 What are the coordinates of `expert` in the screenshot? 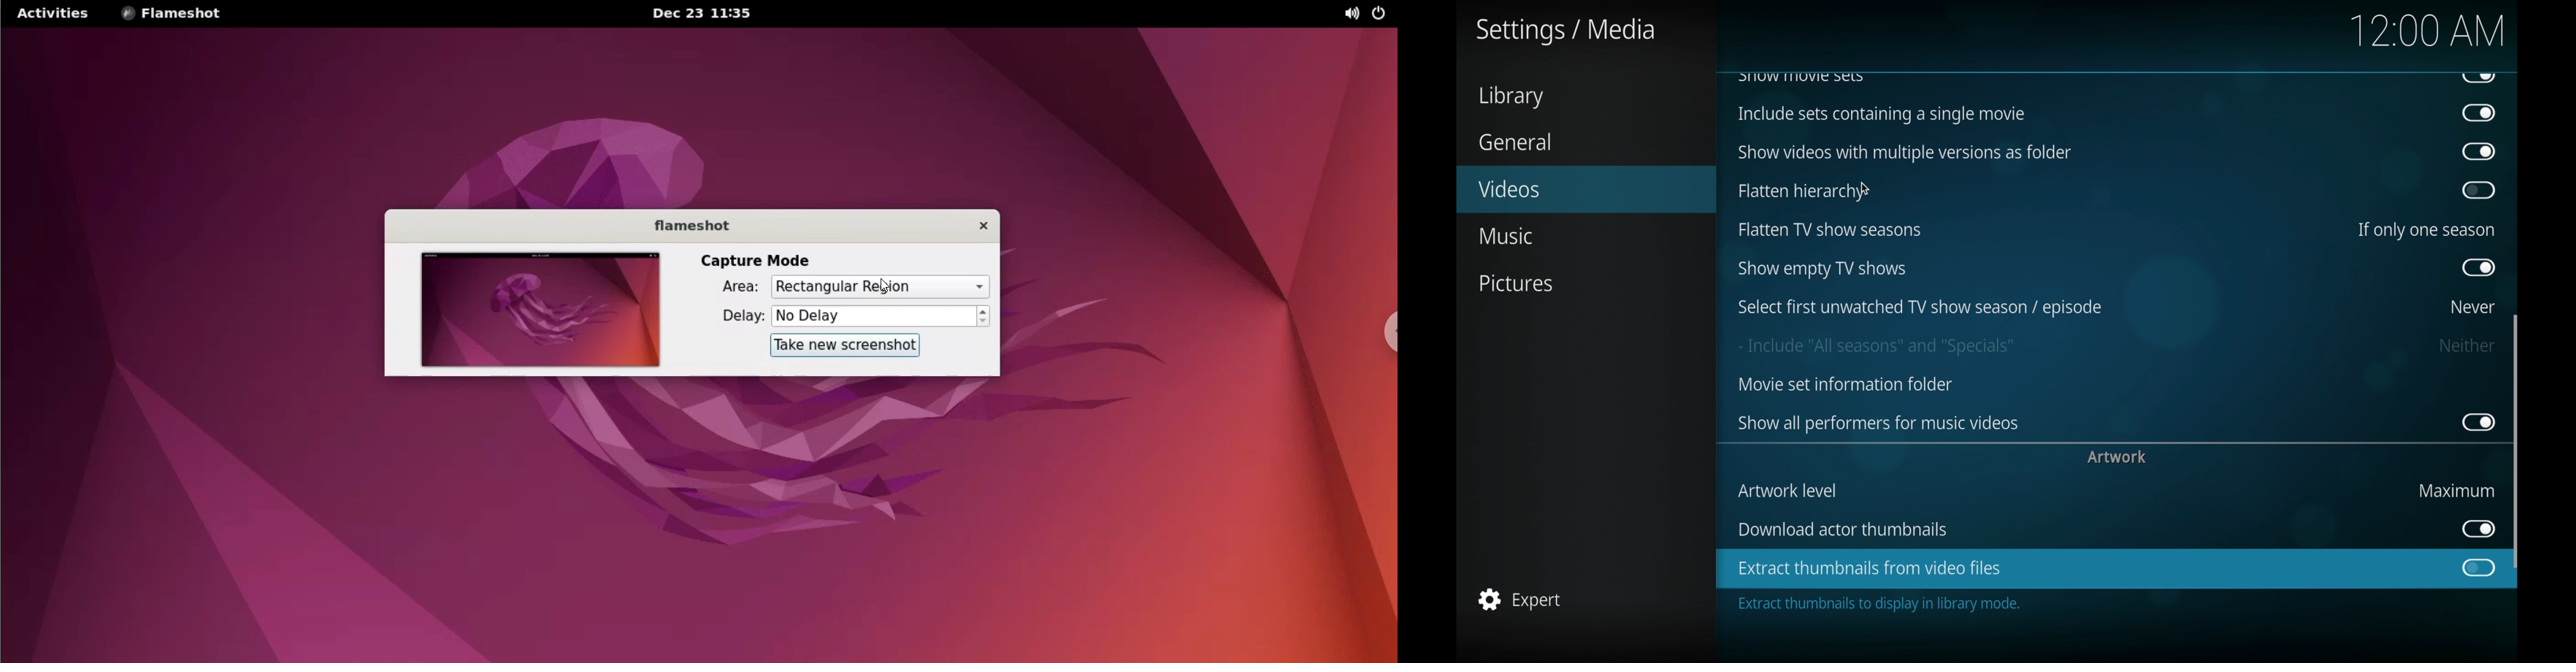 It's located at (1520, 599).